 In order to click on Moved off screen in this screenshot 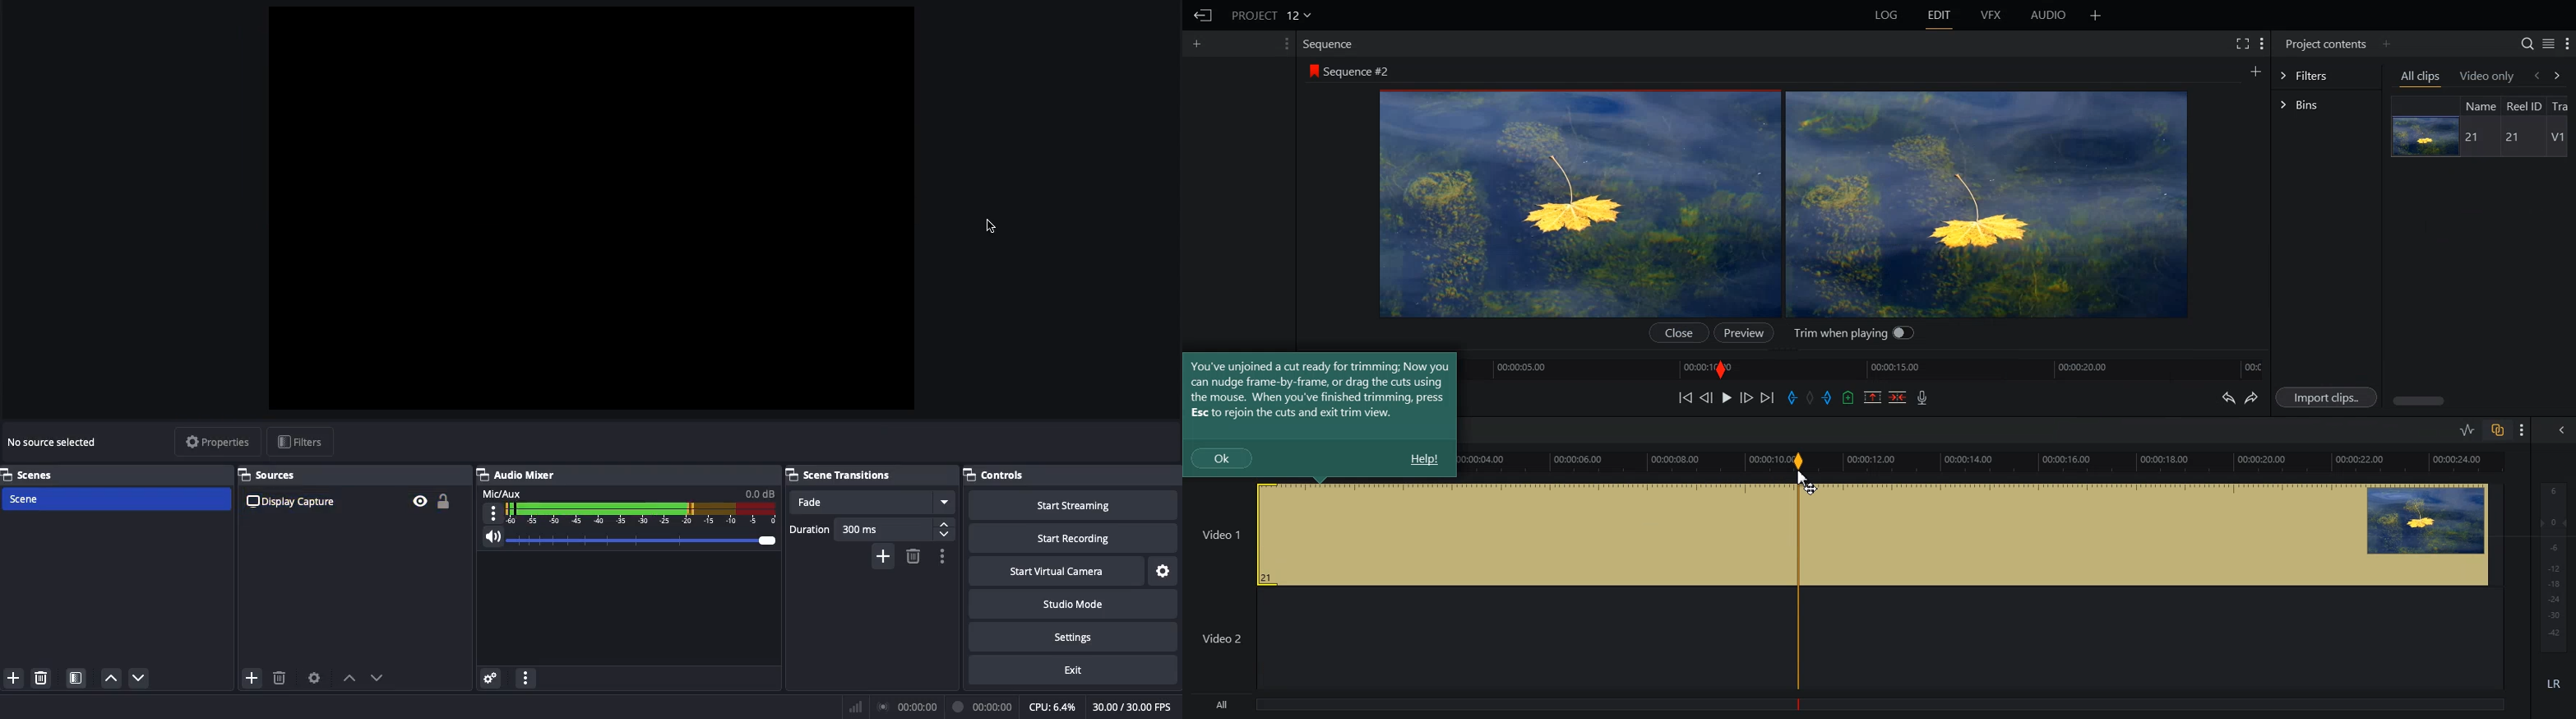, I will do `click(987, 226)`.